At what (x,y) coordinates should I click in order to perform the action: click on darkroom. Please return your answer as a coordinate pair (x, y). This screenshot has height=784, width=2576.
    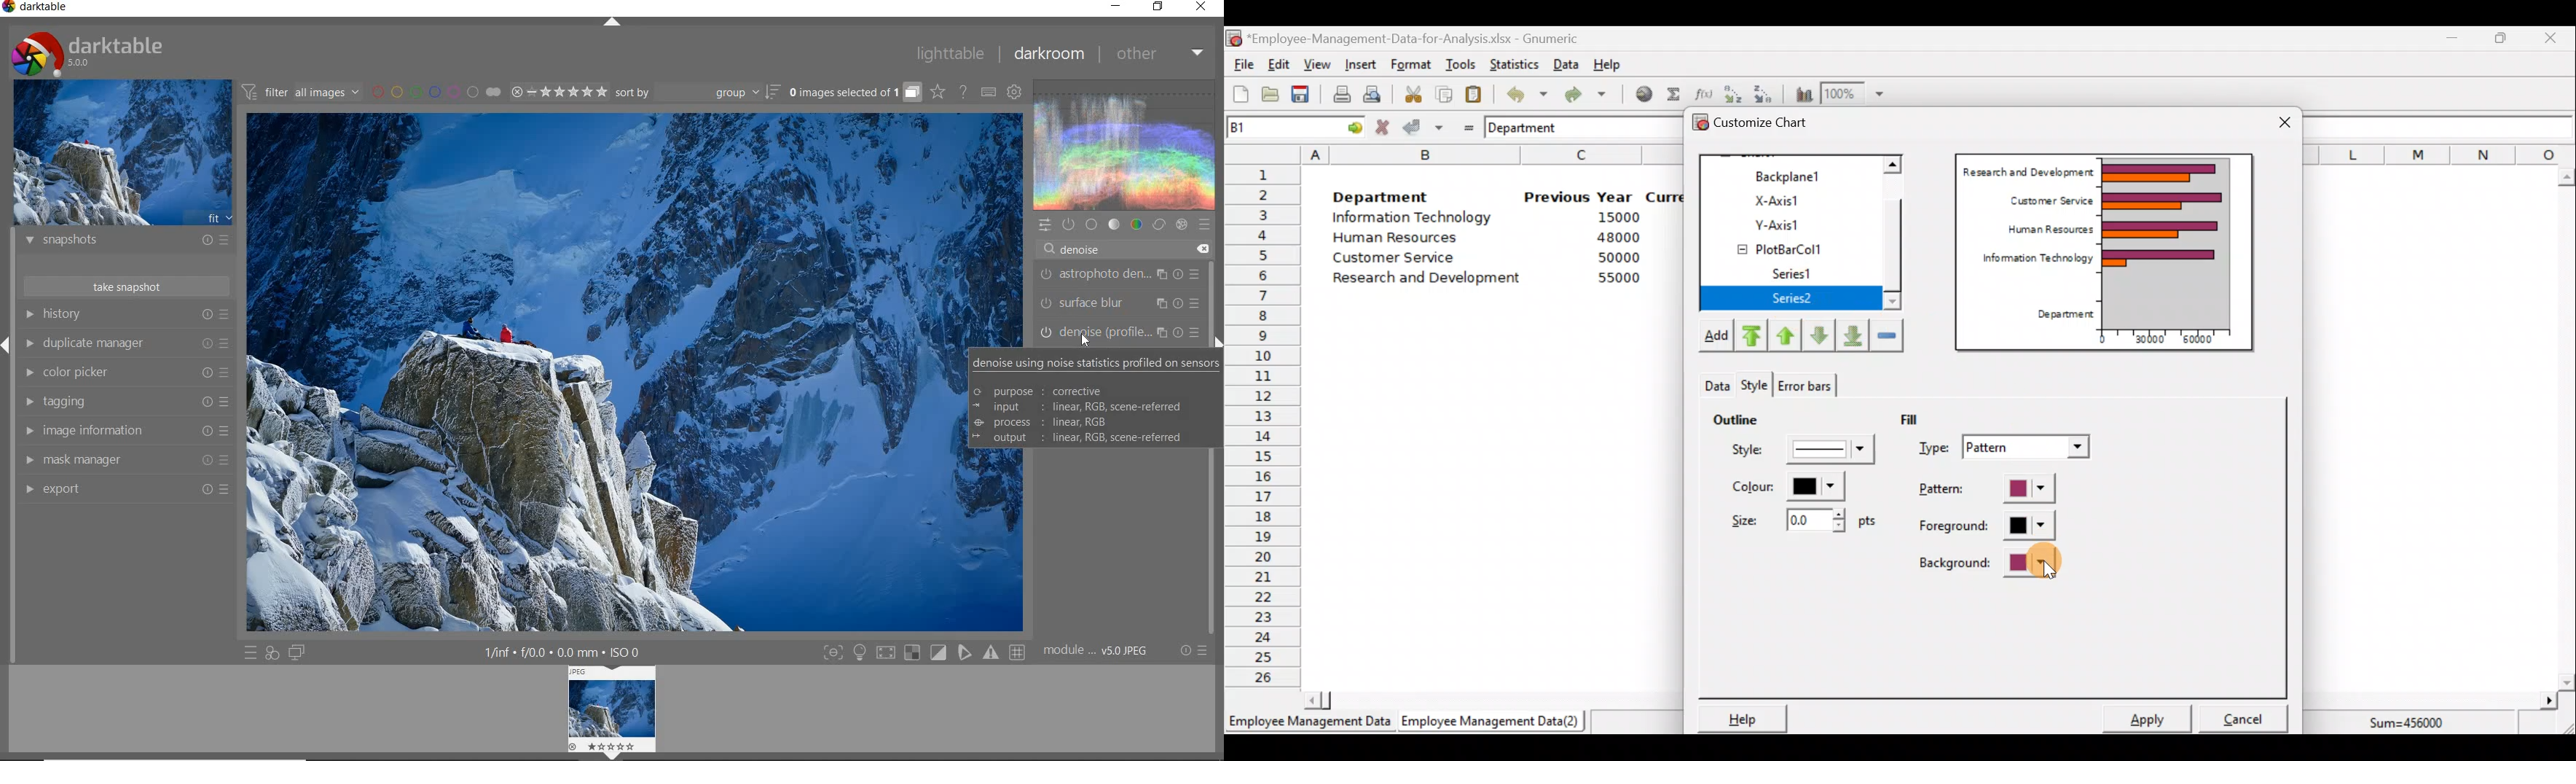
    Looking at the image, I should click on (1048, 54).